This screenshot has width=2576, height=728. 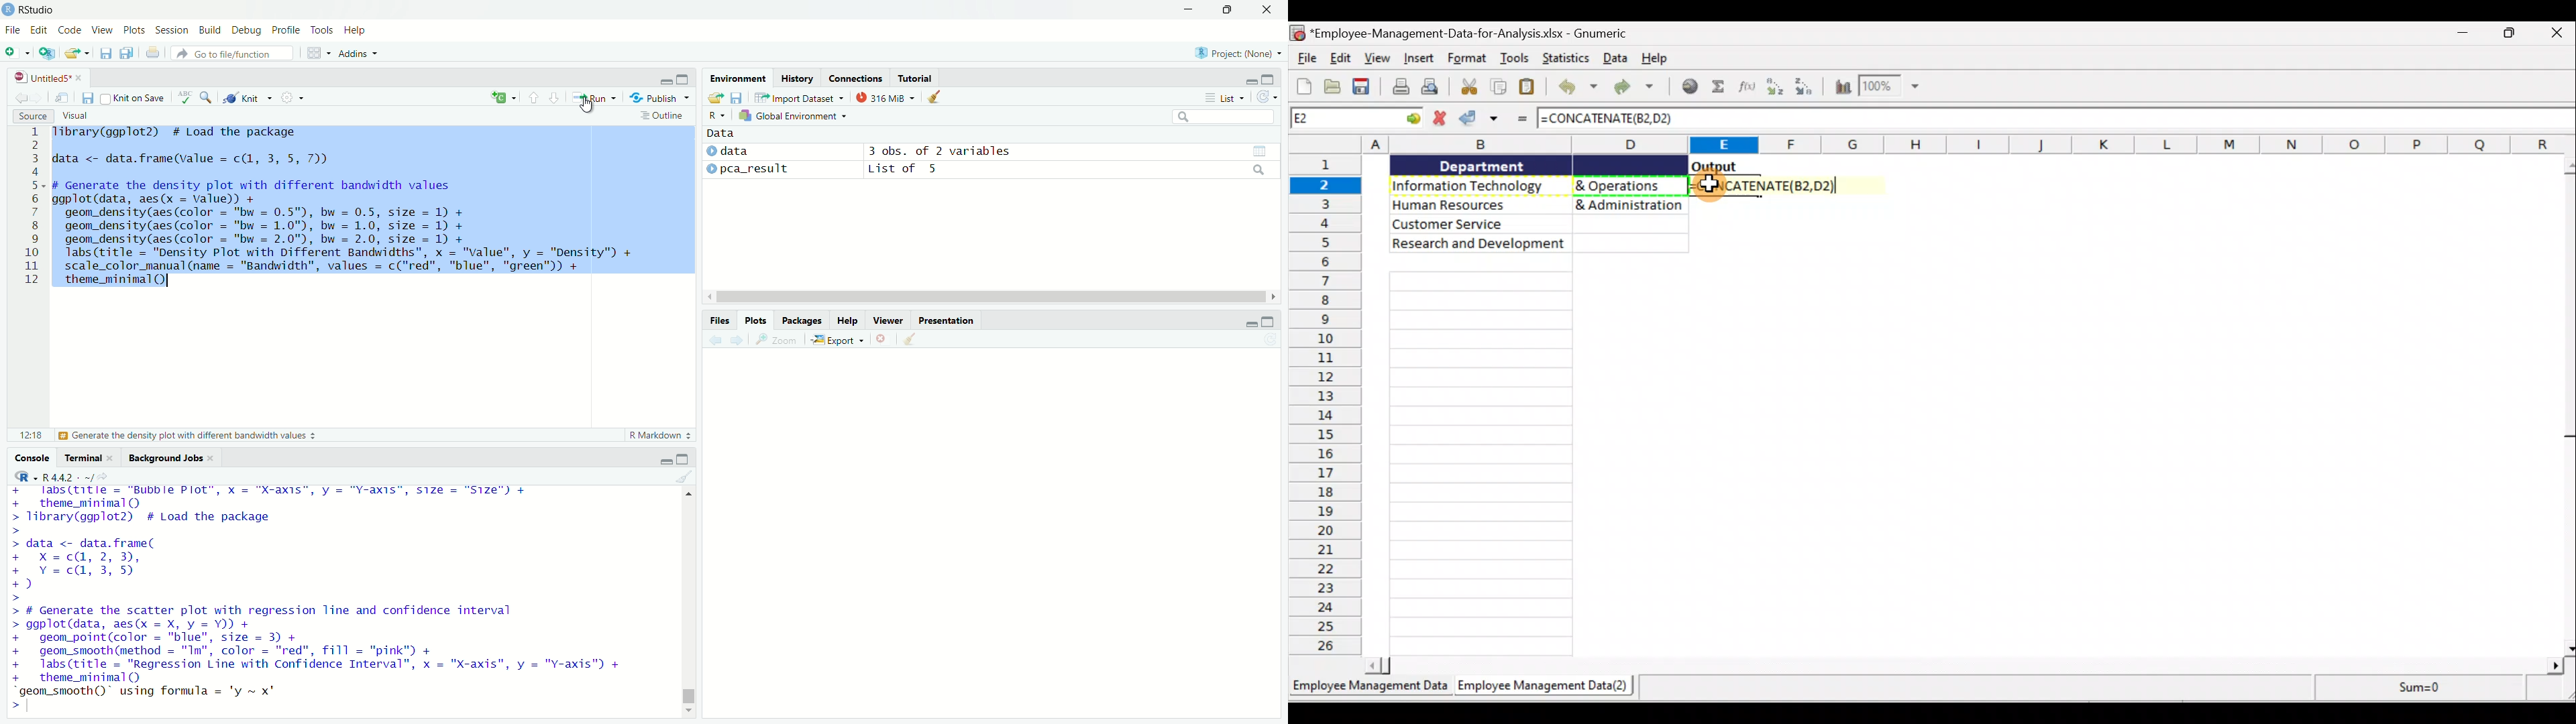 What do you see at coordinates (594, 97) in the screenshot?
I see `Run` at bounding box center [594, 97].